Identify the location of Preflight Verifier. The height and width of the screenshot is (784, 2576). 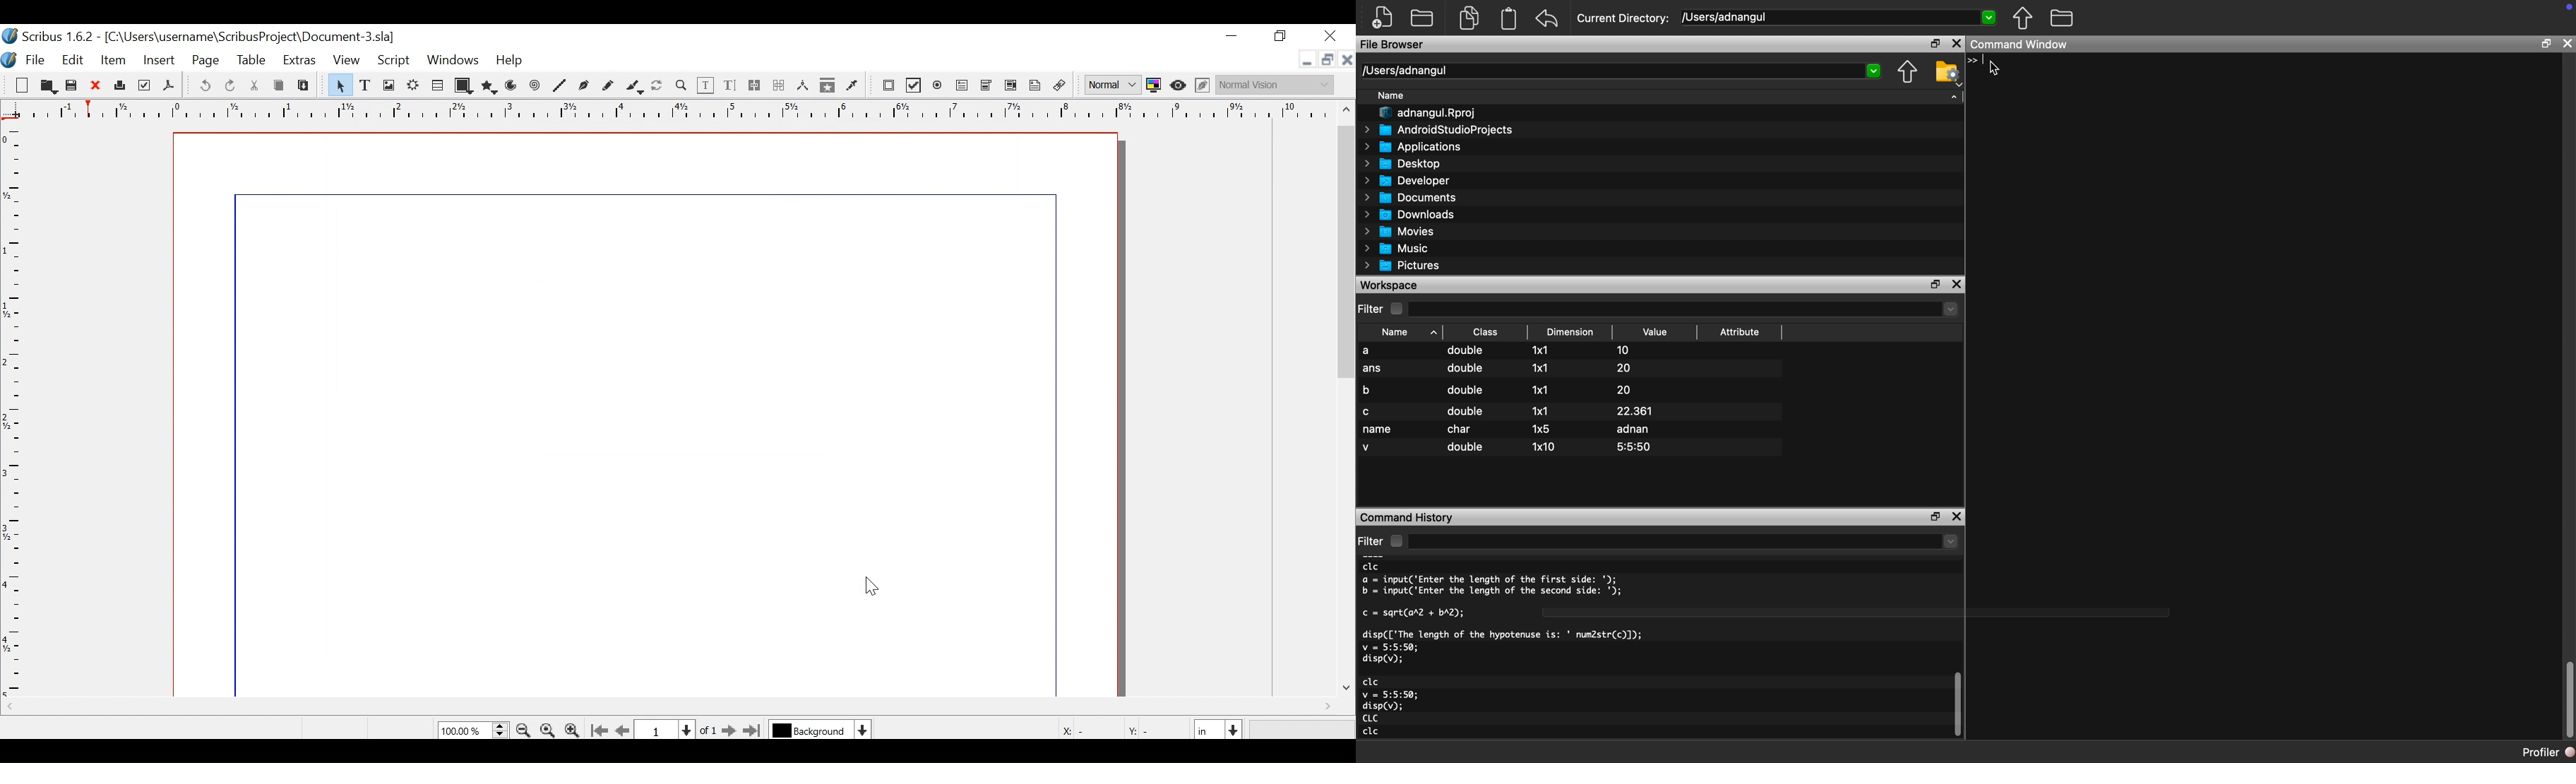
(143, 85).